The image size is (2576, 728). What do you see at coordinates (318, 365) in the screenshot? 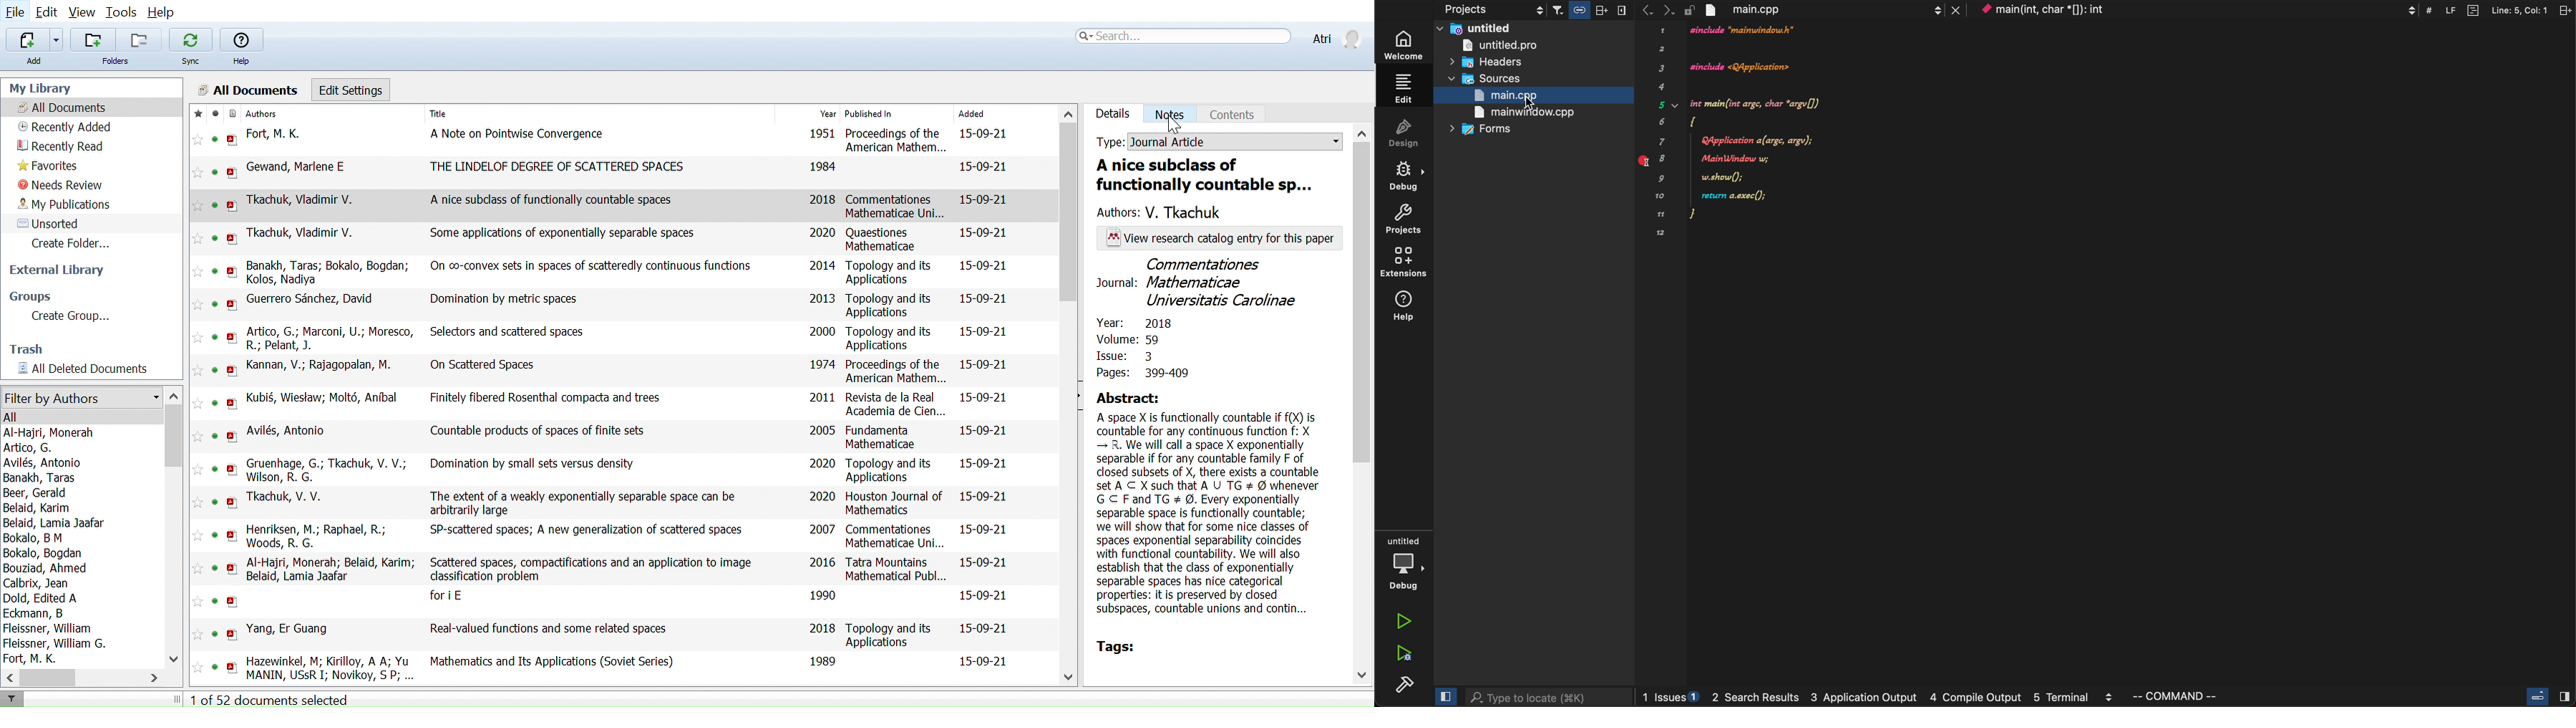
I see `Kannan, V.; Rajagopalan, M.` at bounding box center [318, 365].